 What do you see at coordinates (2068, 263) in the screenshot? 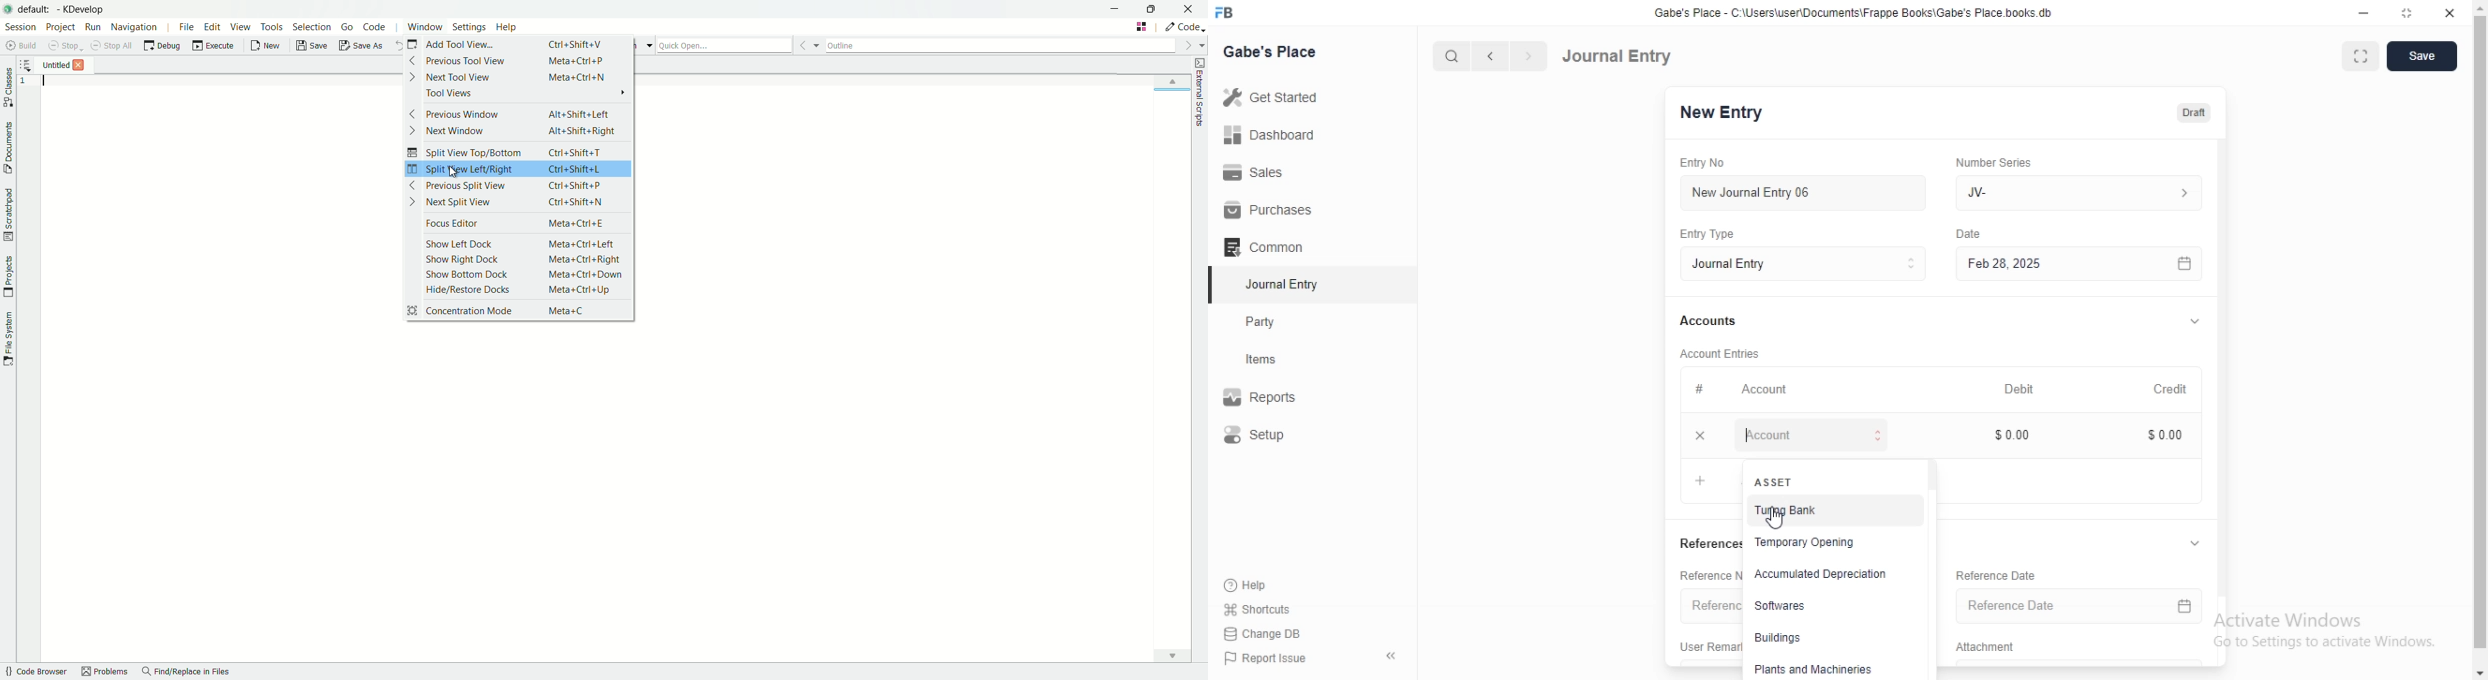
I see `Feb 28, 2025` at bounding box center [2068, 263].